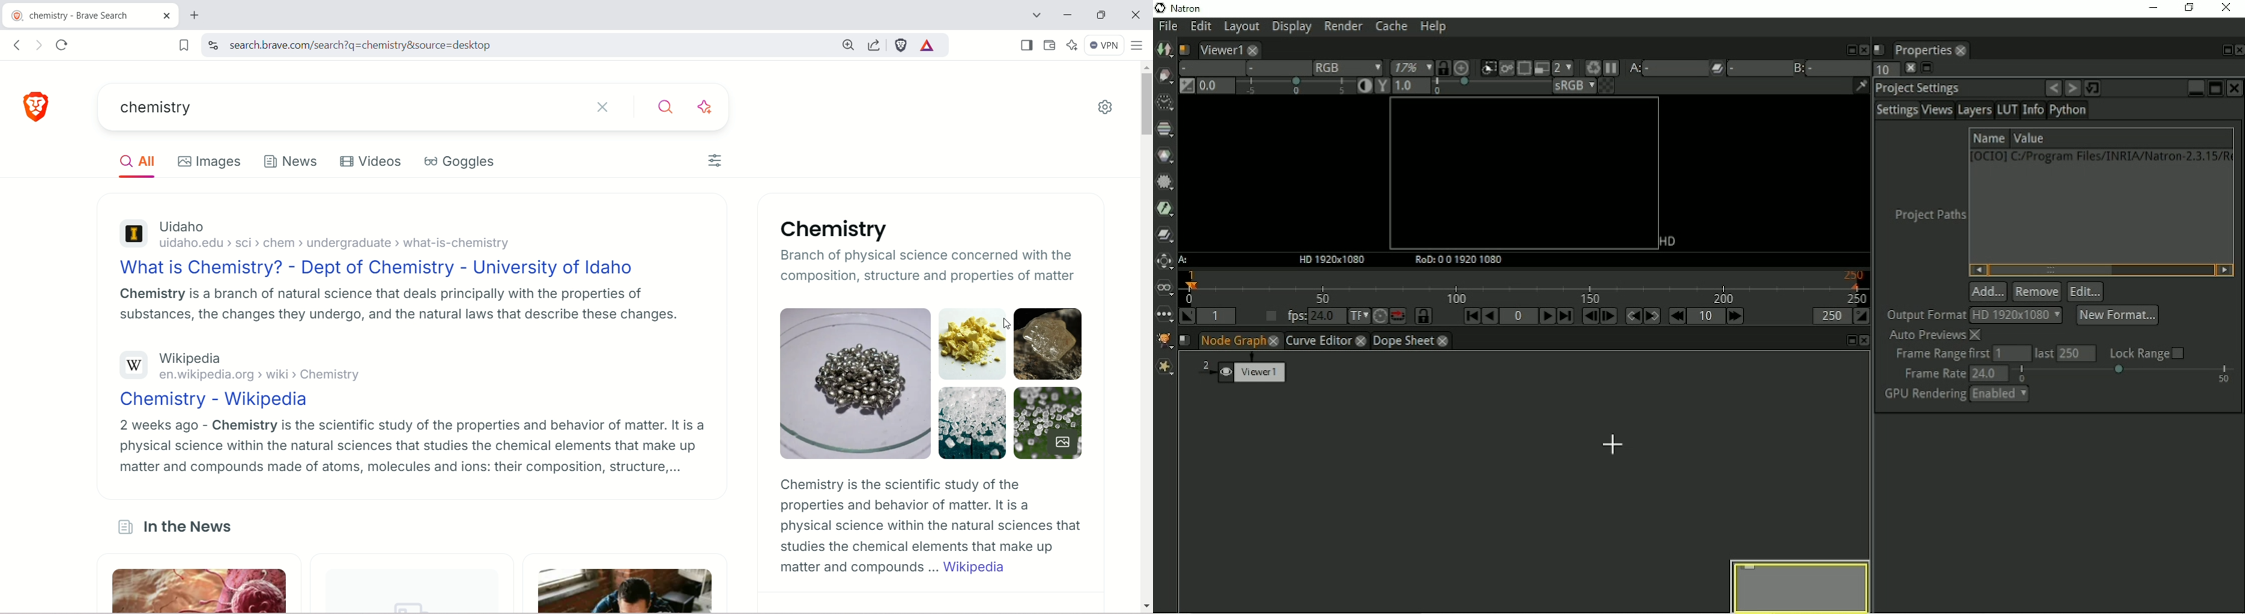 This screenshot has height=616, width=2268. I want to click on Previous frame, so click(1588, 318).